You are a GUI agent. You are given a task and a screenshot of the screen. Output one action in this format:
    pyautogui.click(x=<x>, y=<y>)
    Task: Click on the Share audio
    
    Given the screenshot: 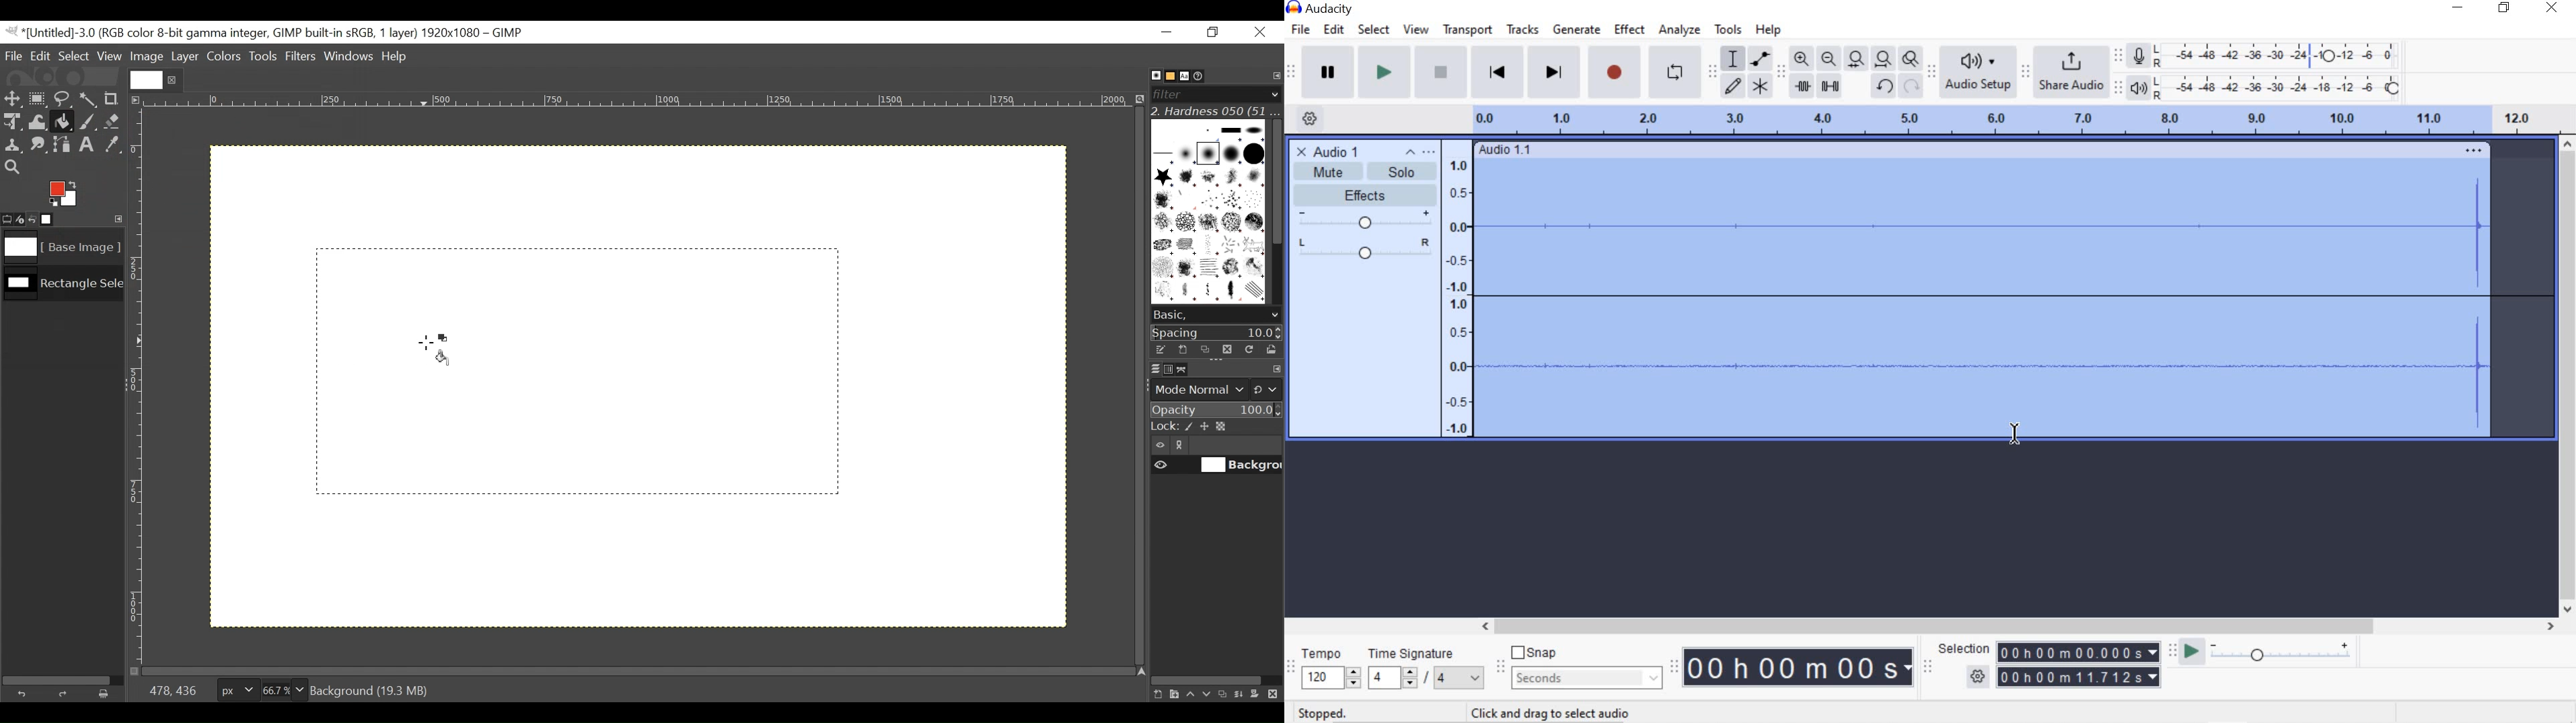 What is the action you would take?
    pyautogui.click(x=2073, y=73)
    